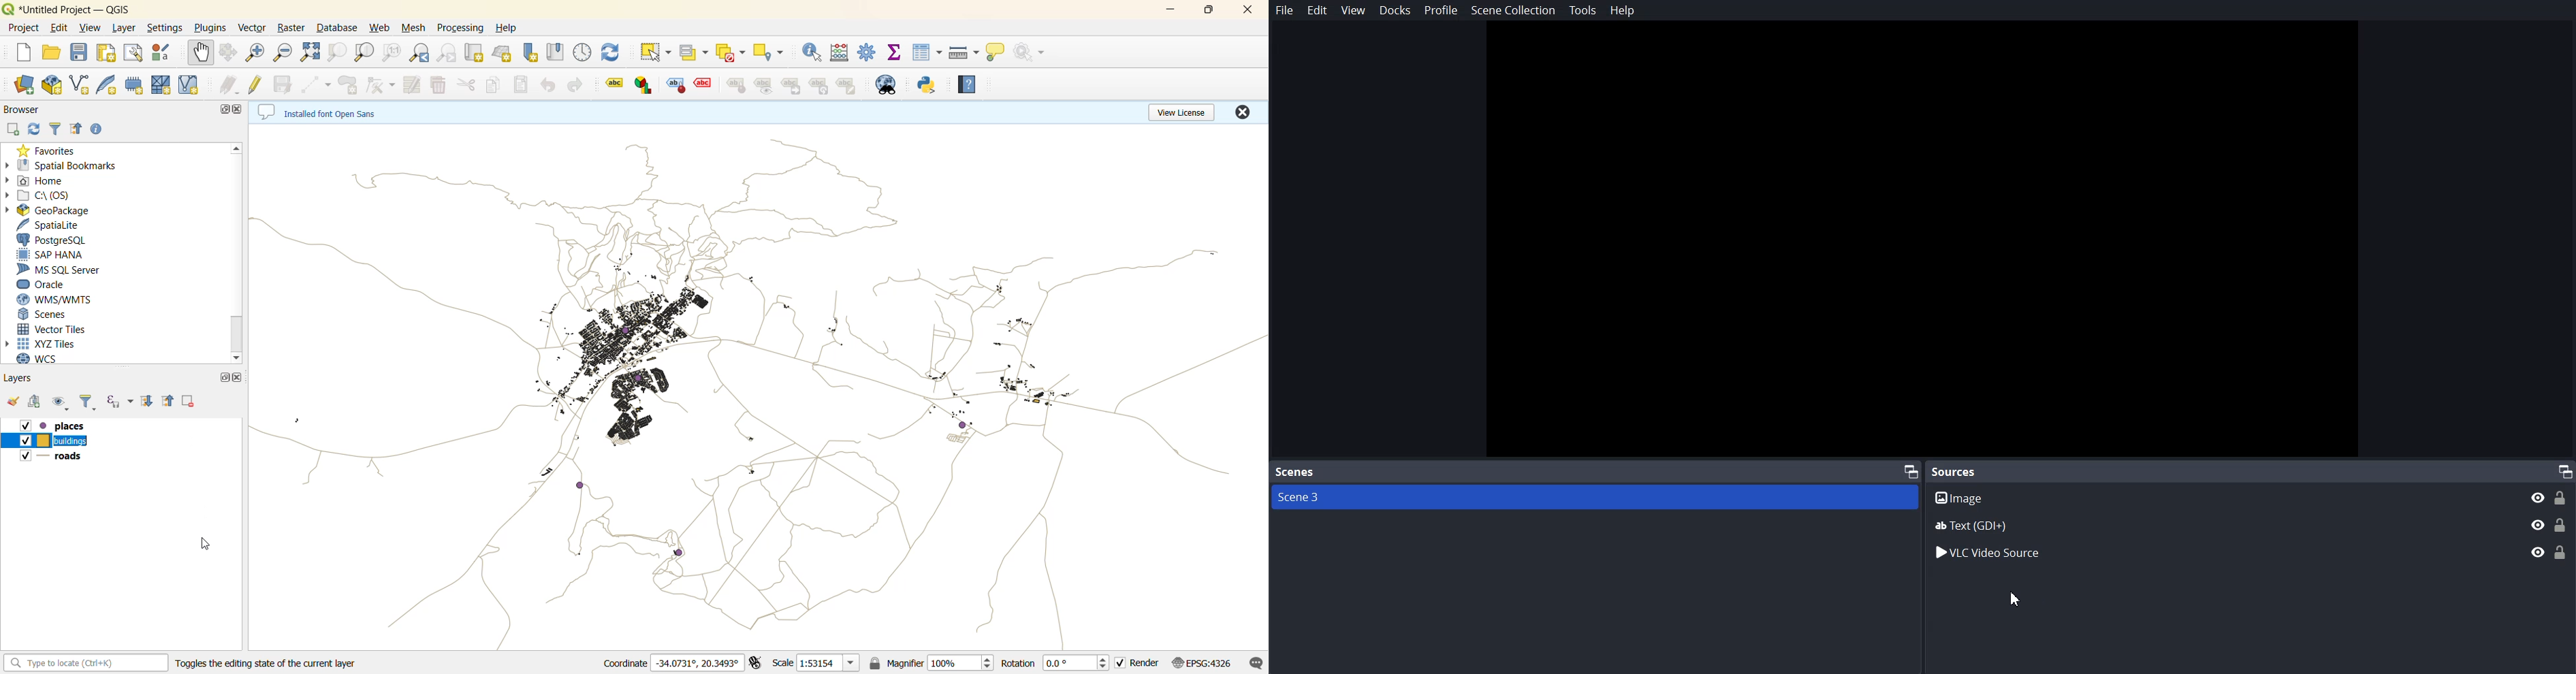 Image resolution: width=2576 pixels, height=700 pixels. Describe the element at coordinates (2565, 470) in the screenshot. I see `Maximize` at that location.